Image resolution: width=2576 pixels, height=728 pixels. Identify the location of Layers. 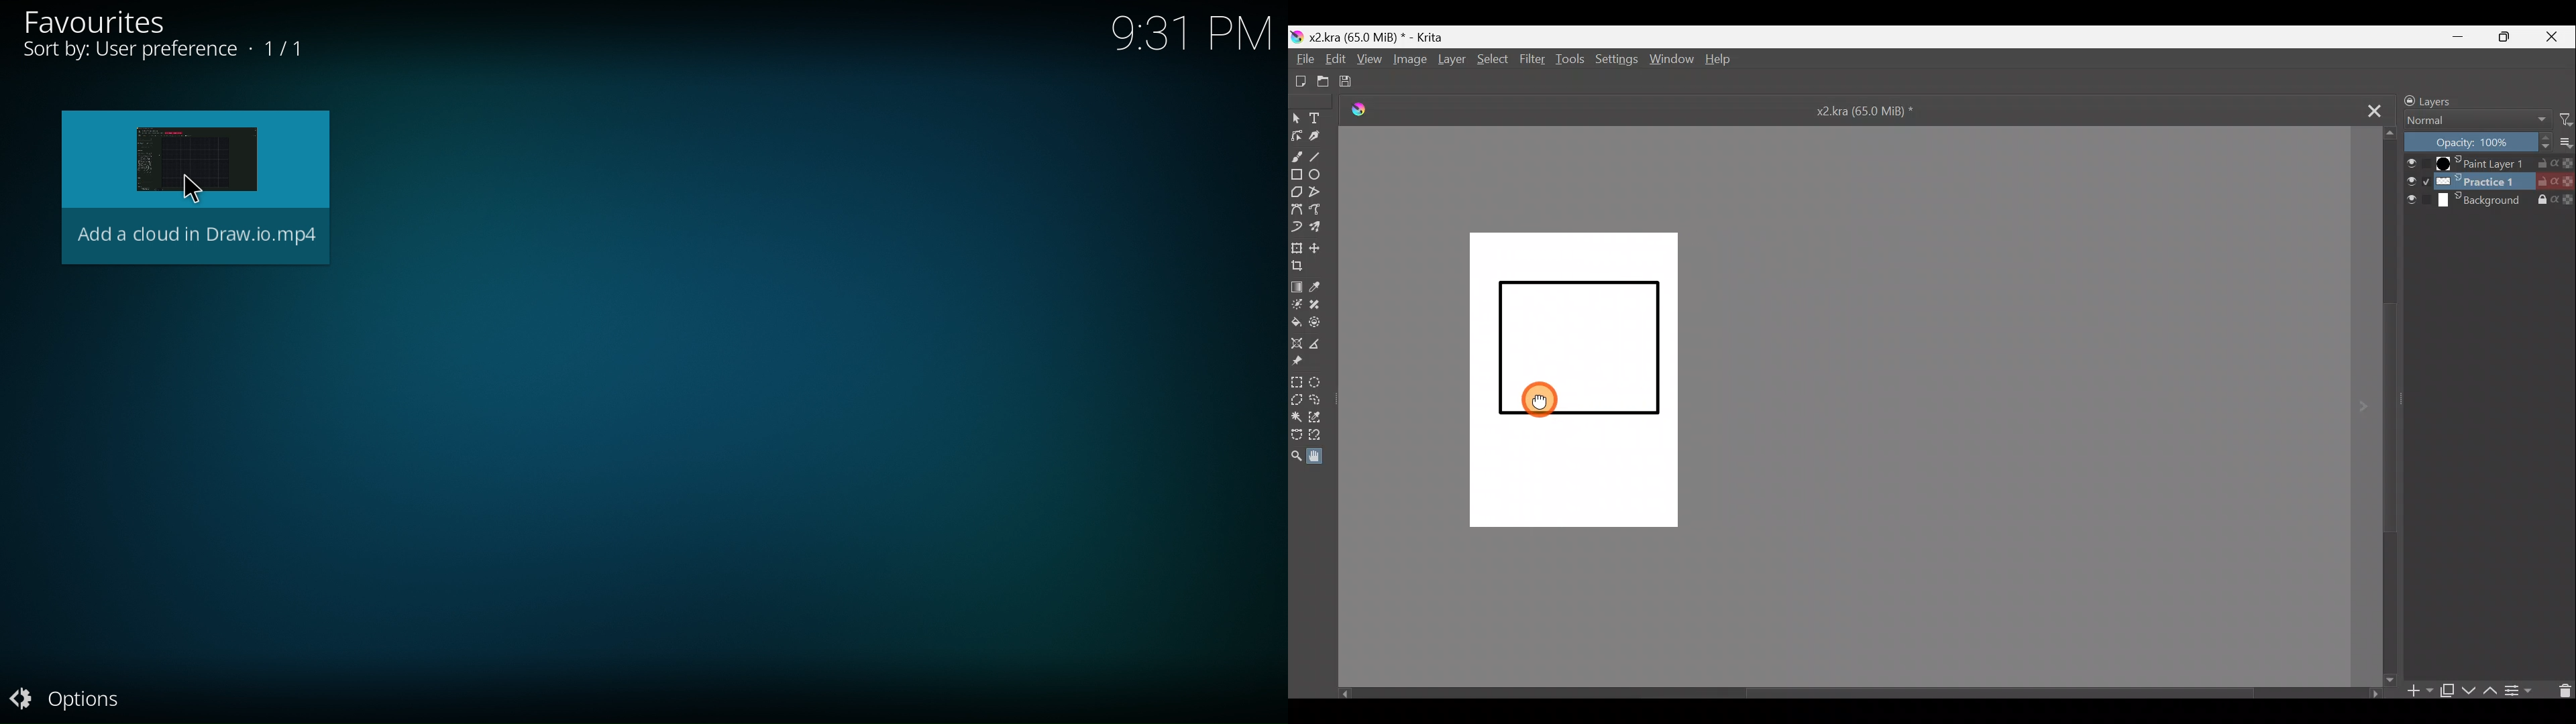
(2458, 101).